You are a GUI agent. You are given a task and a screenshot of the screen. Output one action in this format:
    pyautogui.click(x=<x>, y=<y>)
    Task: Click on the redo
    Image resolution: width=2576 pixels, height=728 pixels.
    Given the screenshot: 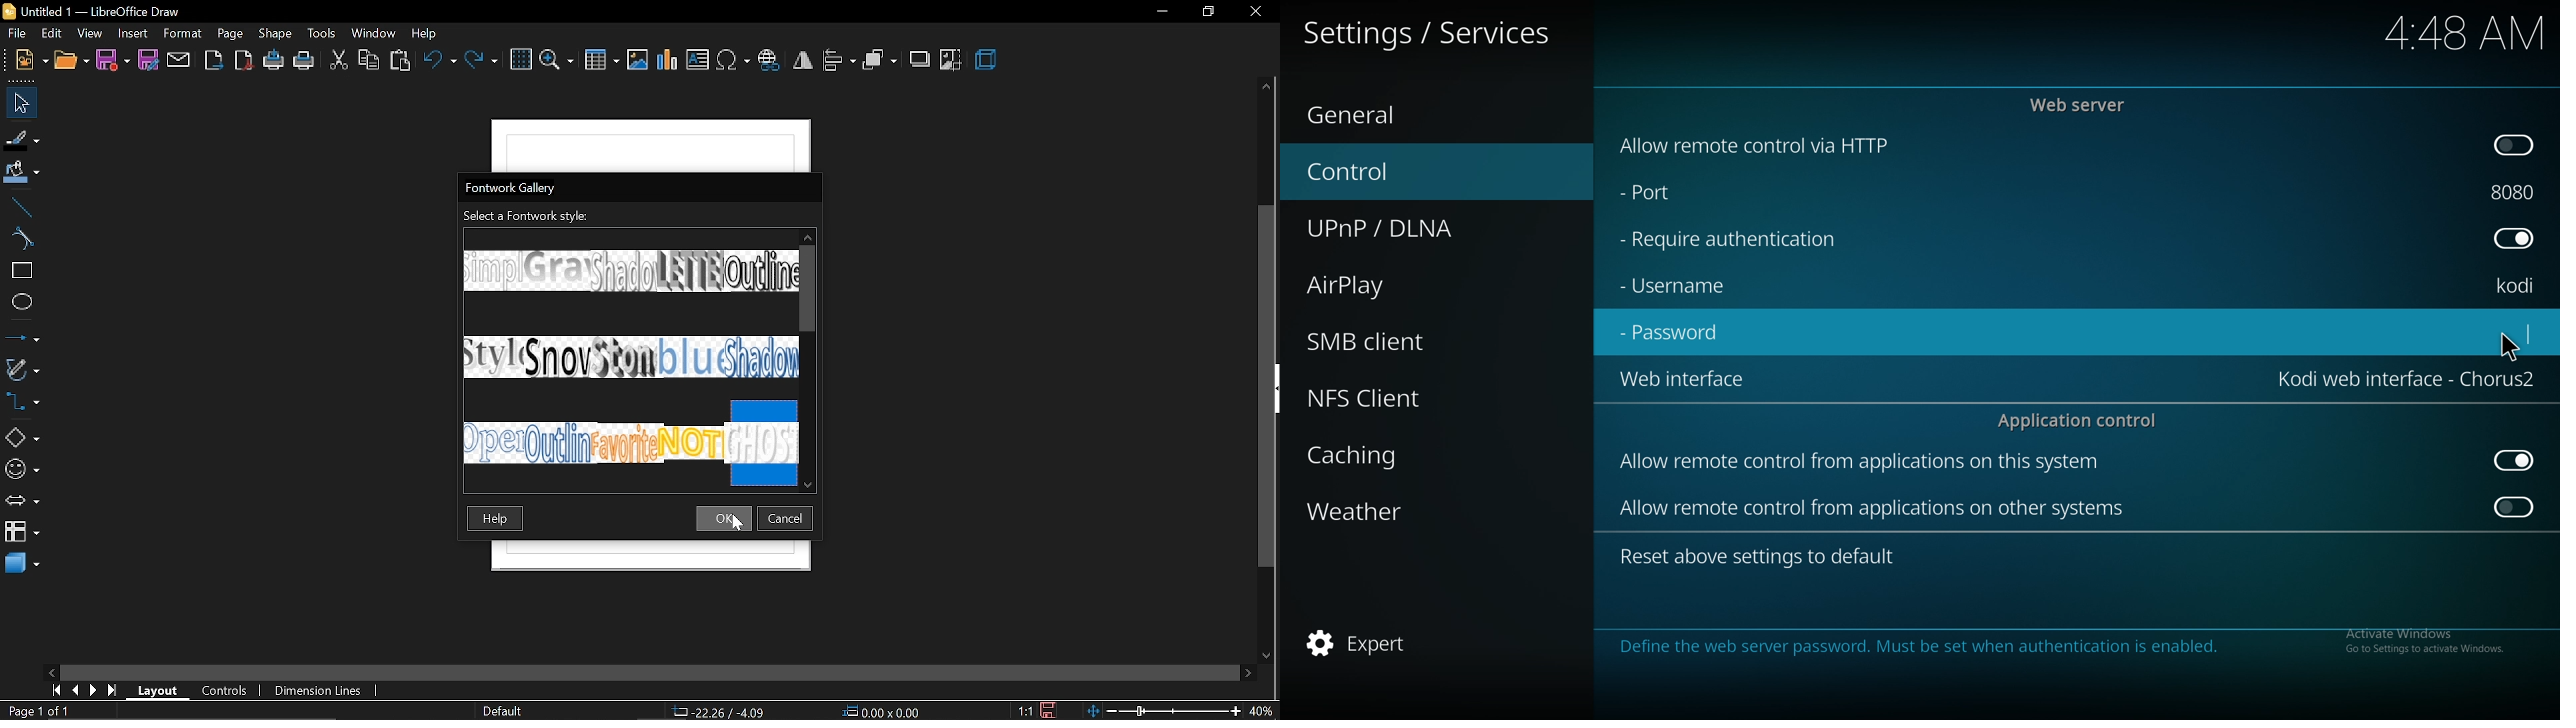 What is the action you would take?
    pyautogui.click(x=482, y=62)
    